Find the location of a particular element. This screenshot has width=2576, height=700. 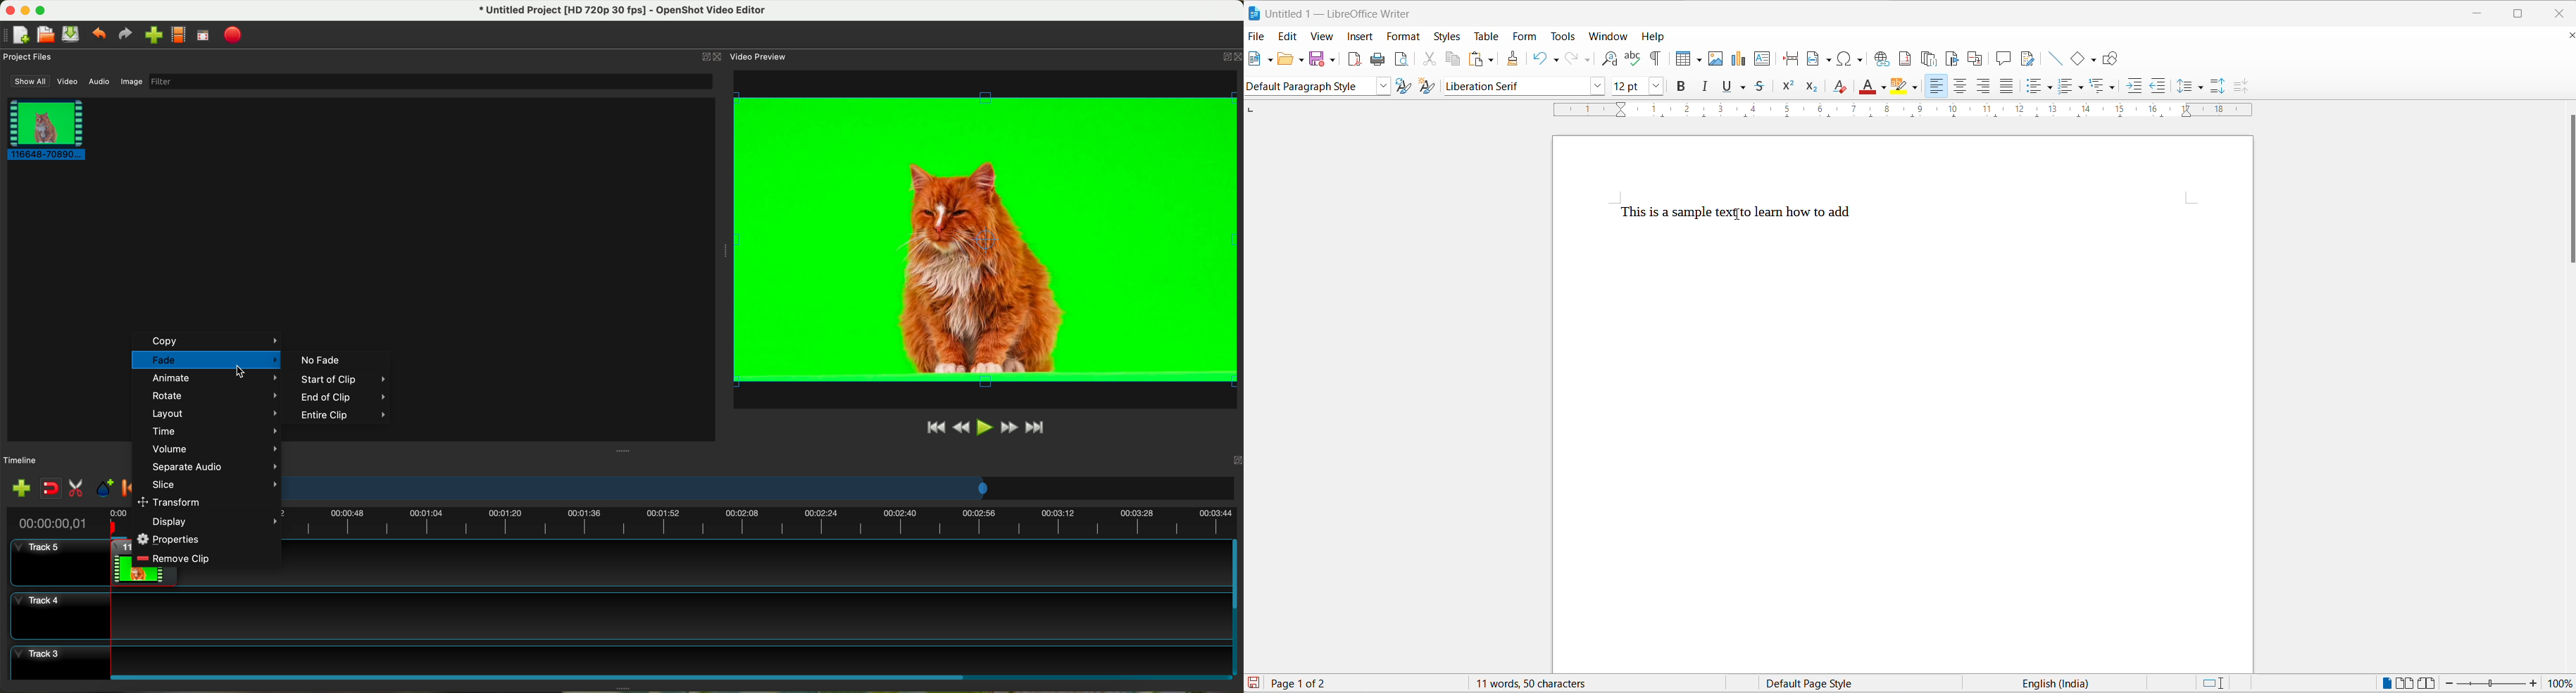

view is located at coordinates (1324, 37).